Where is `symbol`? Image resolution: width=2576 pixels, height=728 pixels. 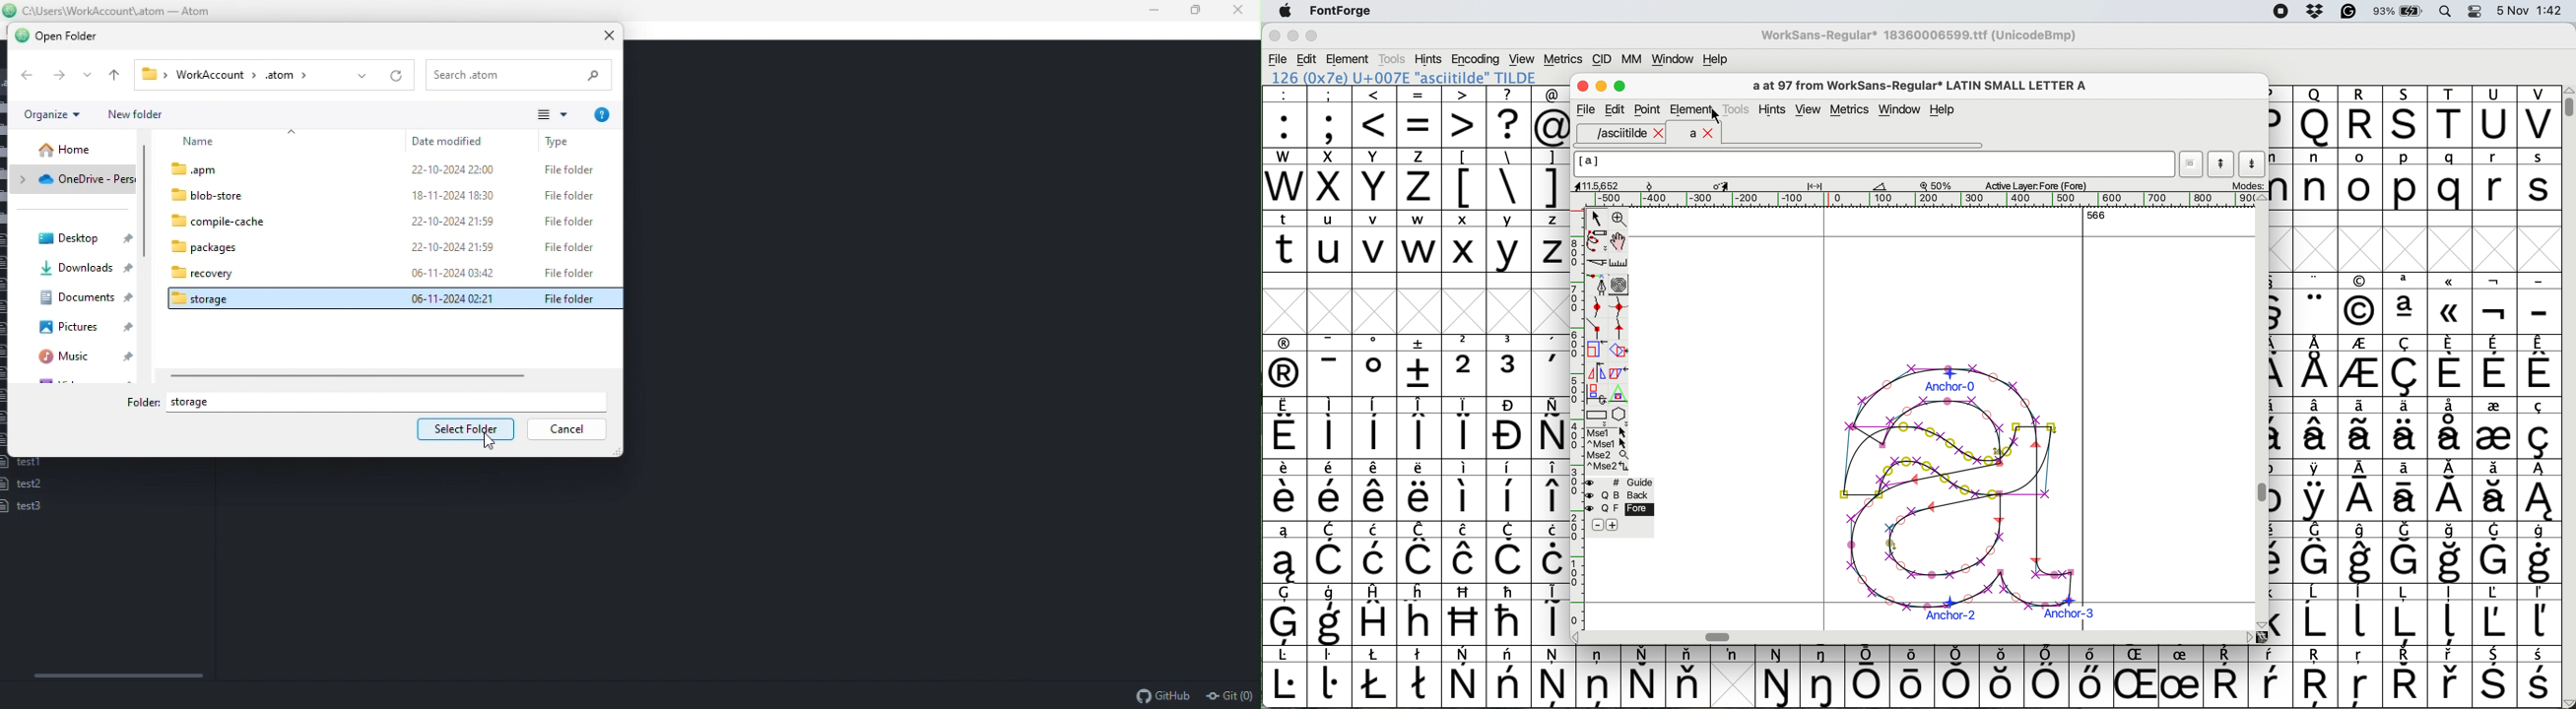 symbol is located at coordinates (1333, 553).